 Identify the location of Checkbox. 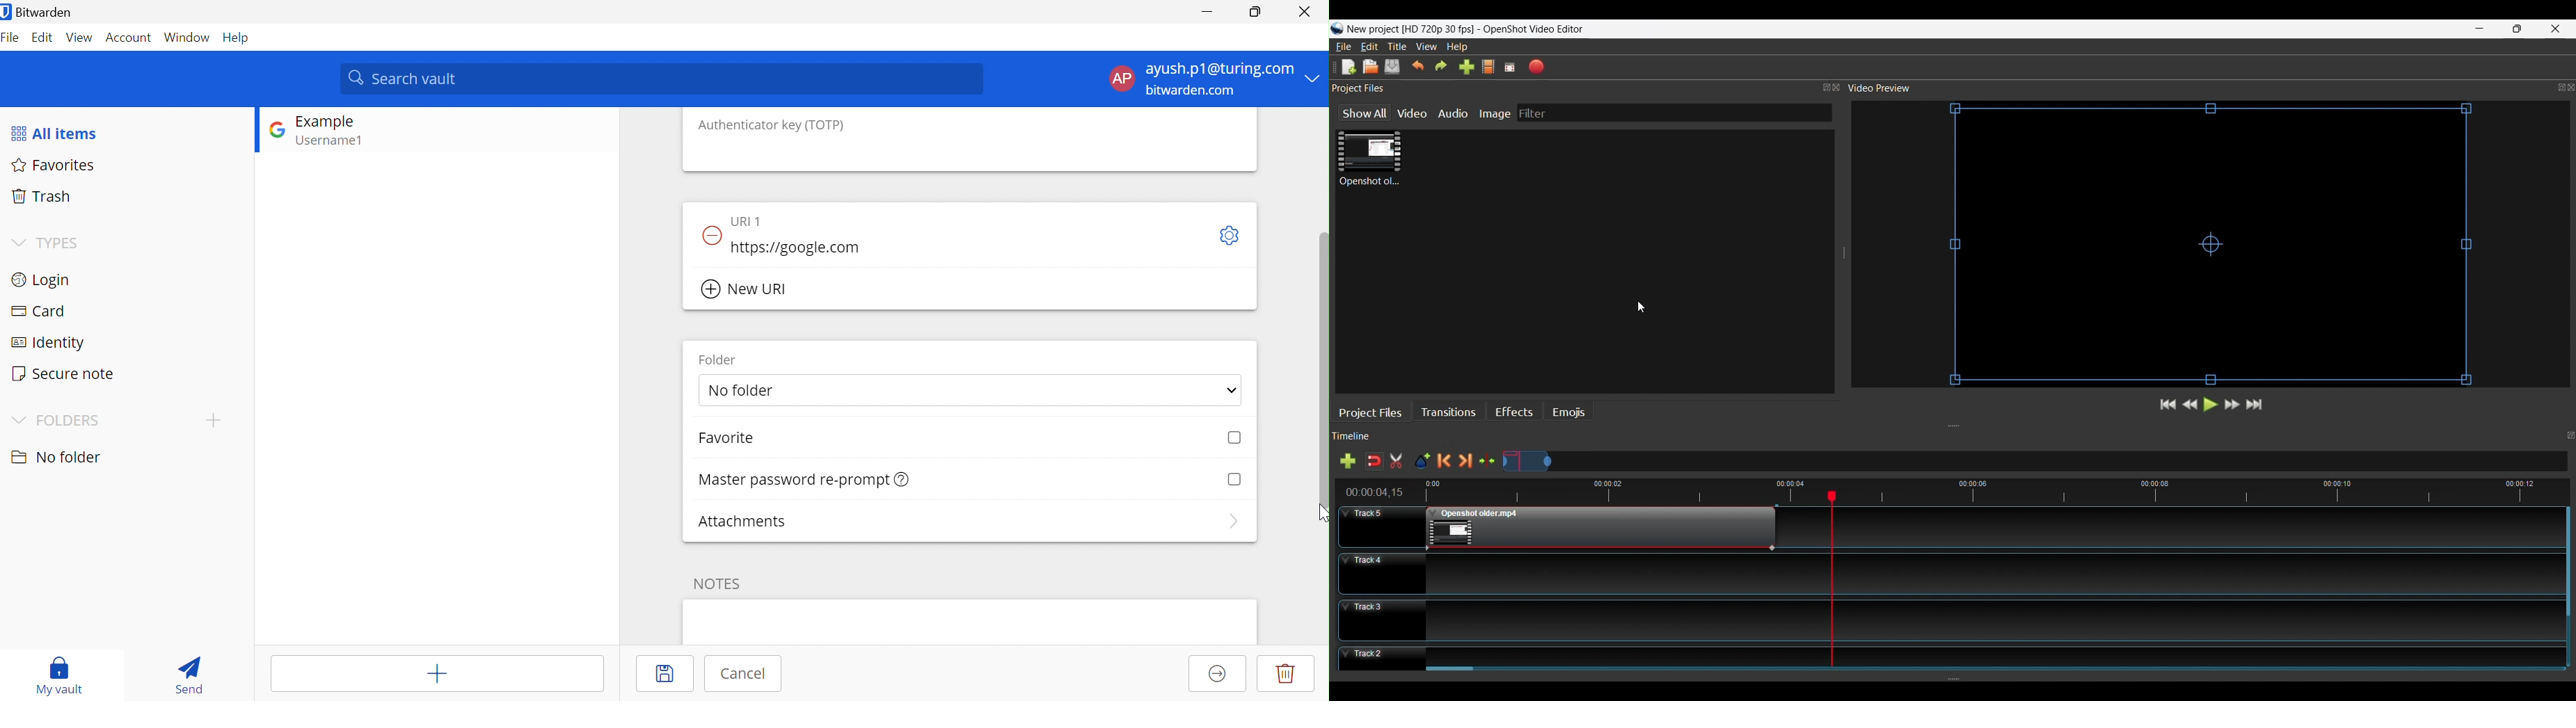
(1235, 477).